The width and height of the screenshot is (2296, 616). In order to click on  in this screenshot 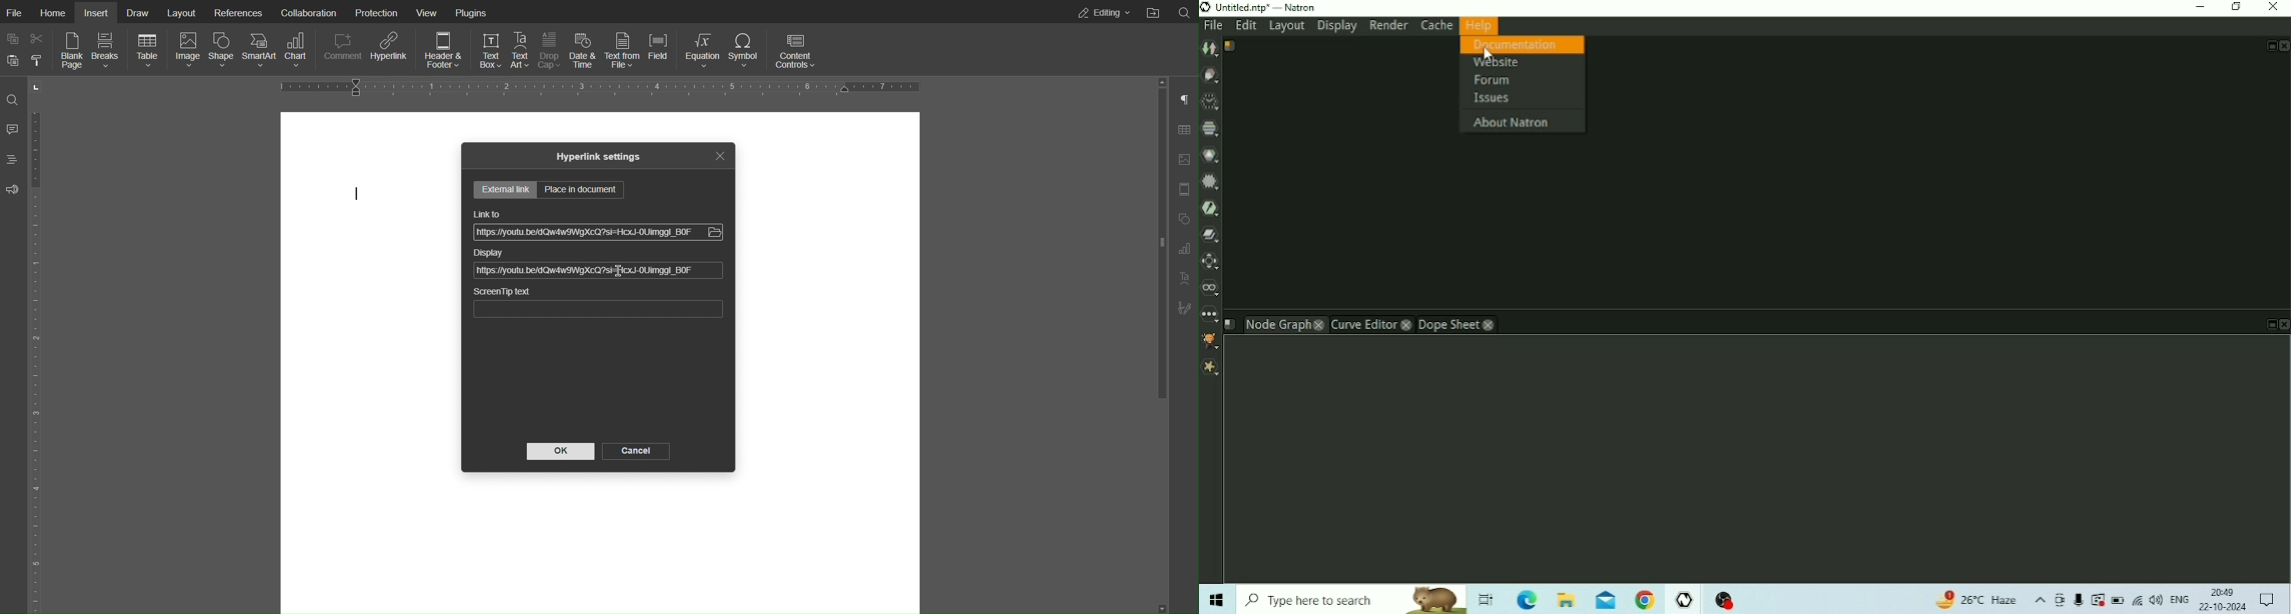, I will do `click(717, 232)`.